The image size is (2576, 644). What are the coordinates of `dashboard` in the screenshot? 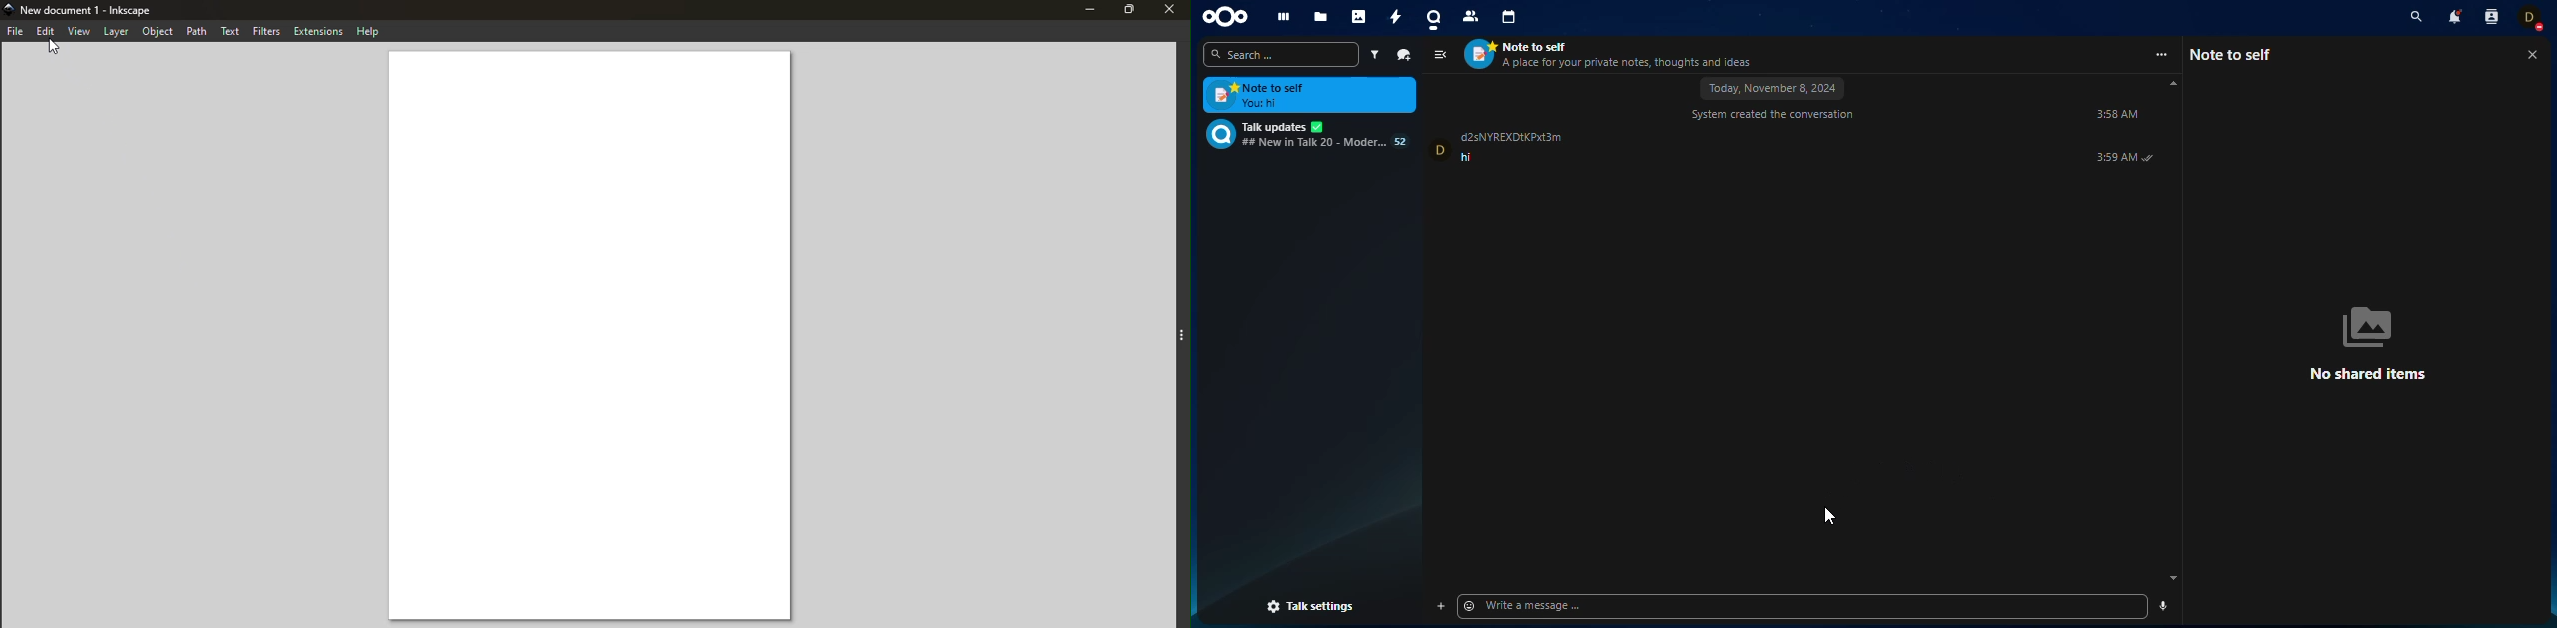 It's located at (1284, 16).